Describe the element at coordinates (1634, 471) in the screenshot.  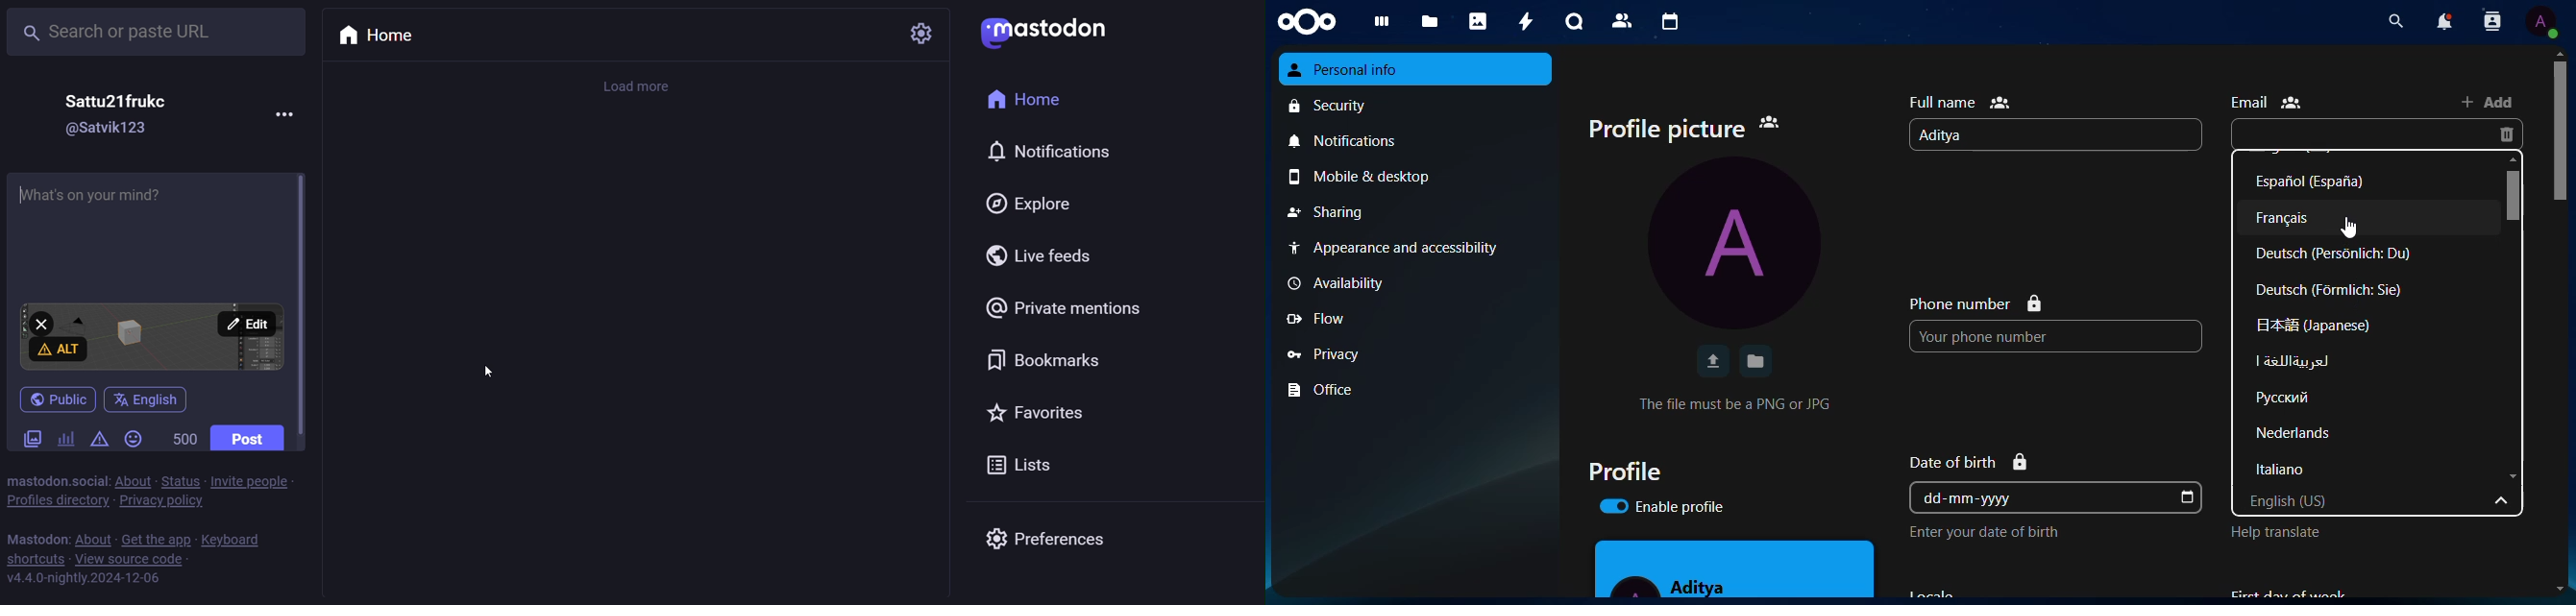
I see `profile` at that location.